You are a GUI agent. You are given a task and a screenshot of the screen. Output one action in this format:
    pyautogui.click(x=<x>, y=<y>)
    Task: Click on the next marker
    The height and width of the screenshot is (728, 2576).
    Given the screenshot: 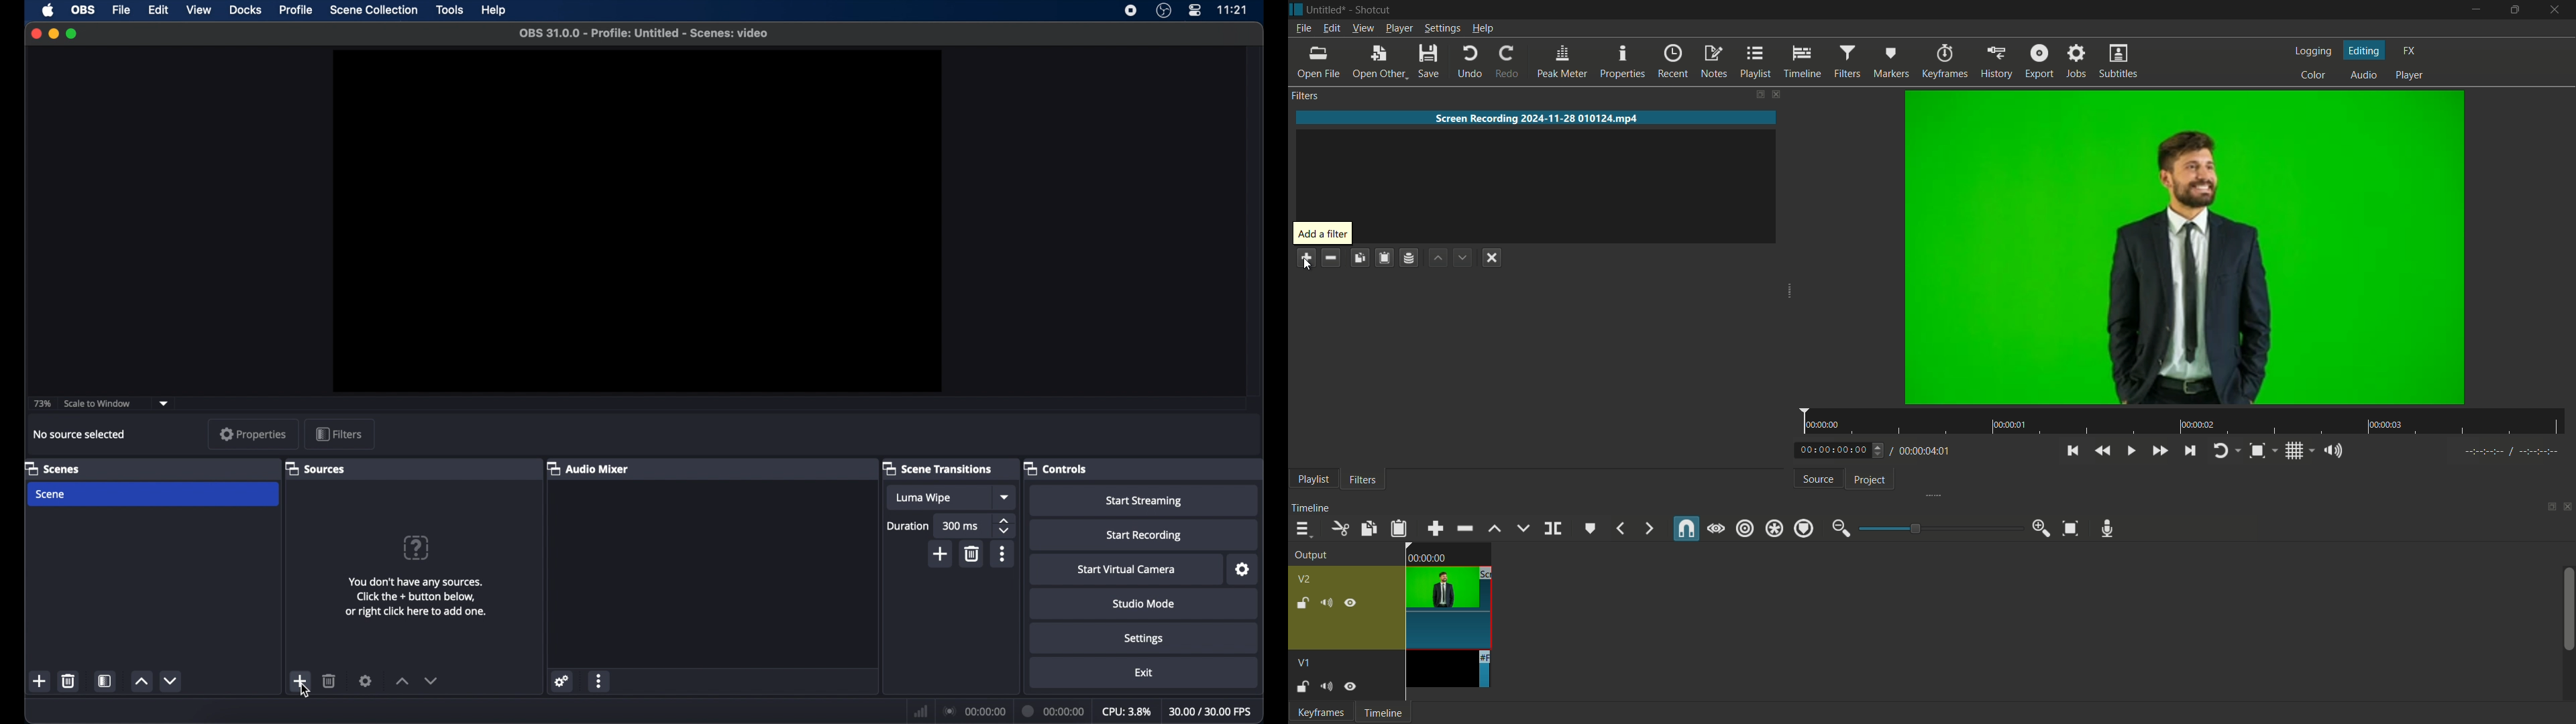 What is the action you would take?
    pyautogui.click(x=1648, y=528)
    